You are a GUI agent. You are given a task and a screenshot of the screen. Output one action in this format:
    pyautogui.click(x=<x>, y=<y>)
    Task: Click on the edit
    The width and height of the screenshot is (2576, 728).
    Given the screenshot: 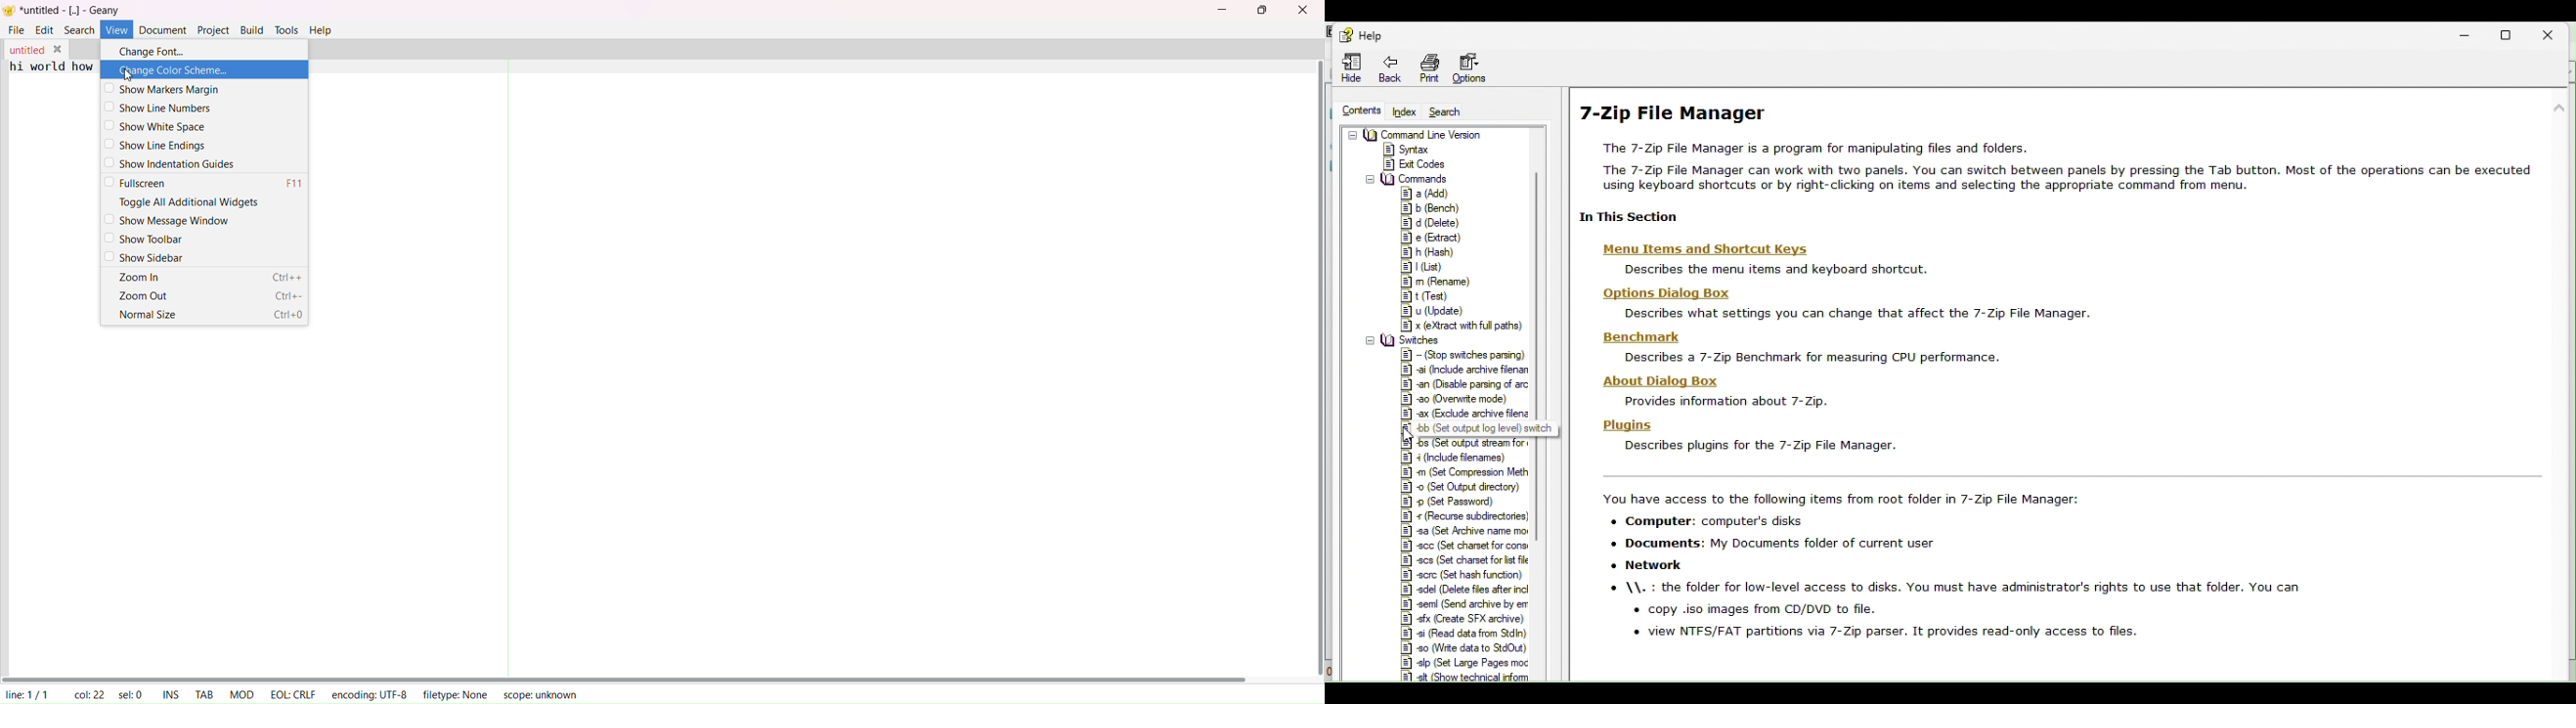 What is the action you would take?
    pyautogui.click(x=43, y=30)
    